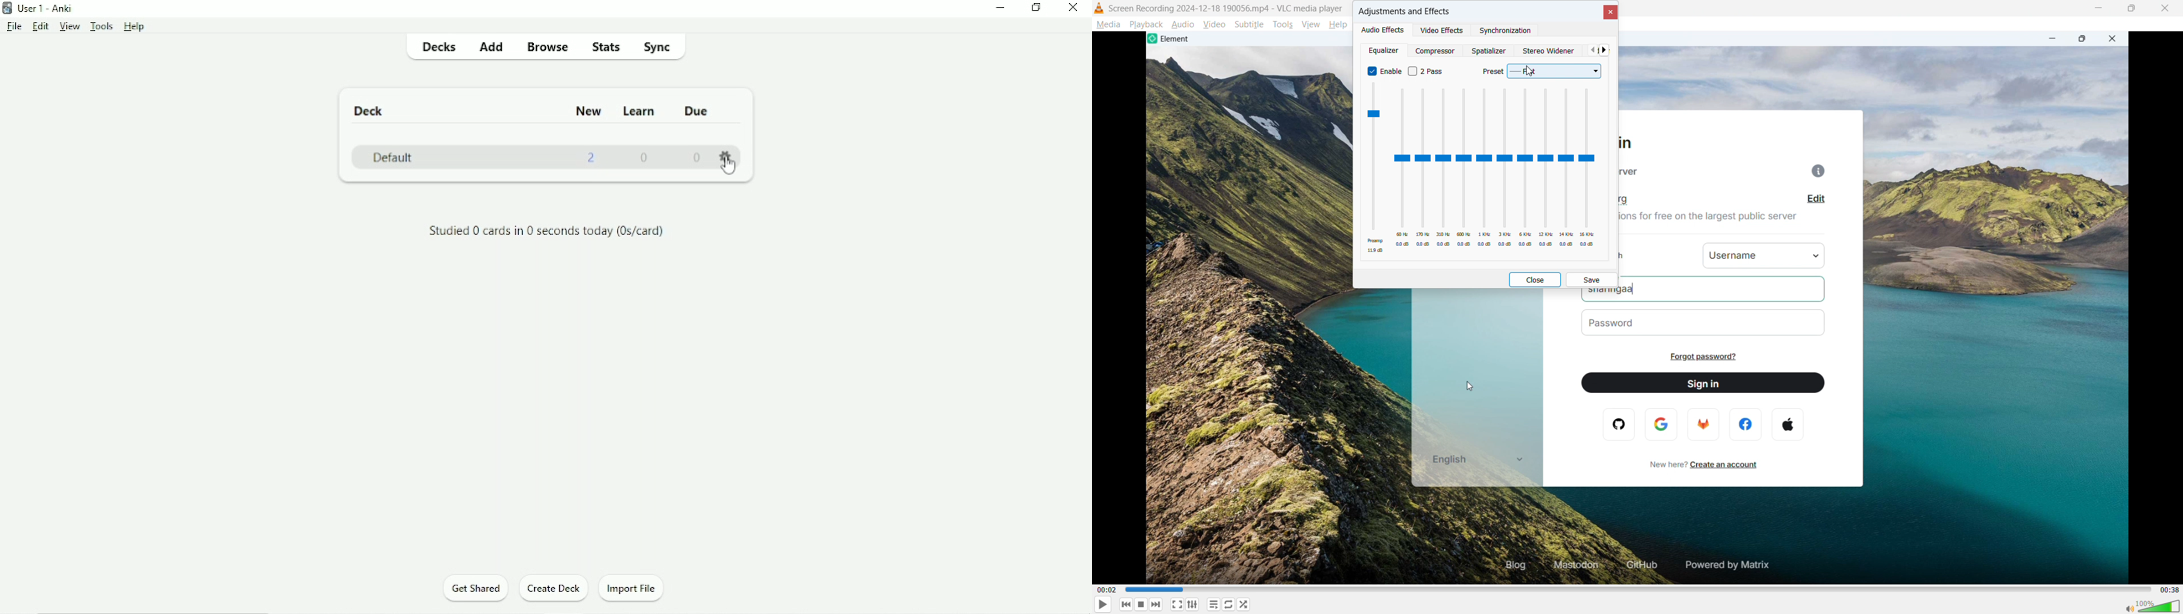 The image size is (2184, 616). What do you see at coordinates (659, 48) in the screenshot?
I see `Sync` at bounding box center [659, 48].